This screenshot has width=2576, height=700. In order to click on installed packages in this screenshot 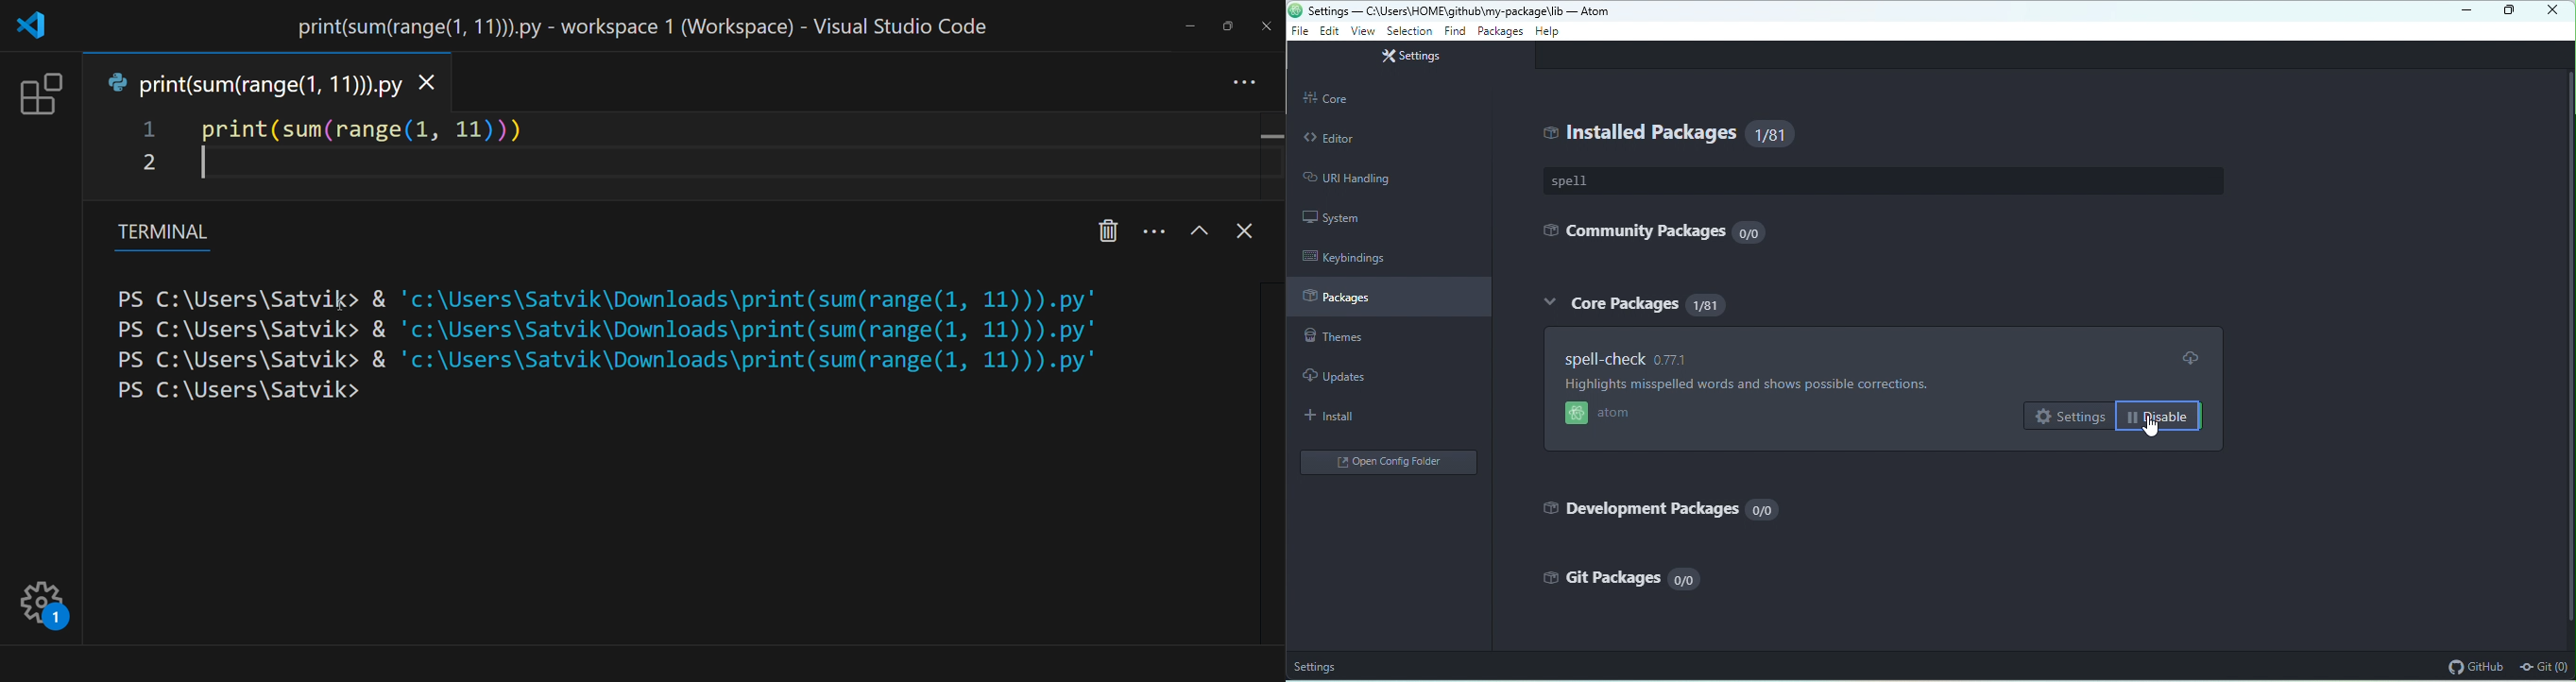, I will do `click(1637, 132)`.